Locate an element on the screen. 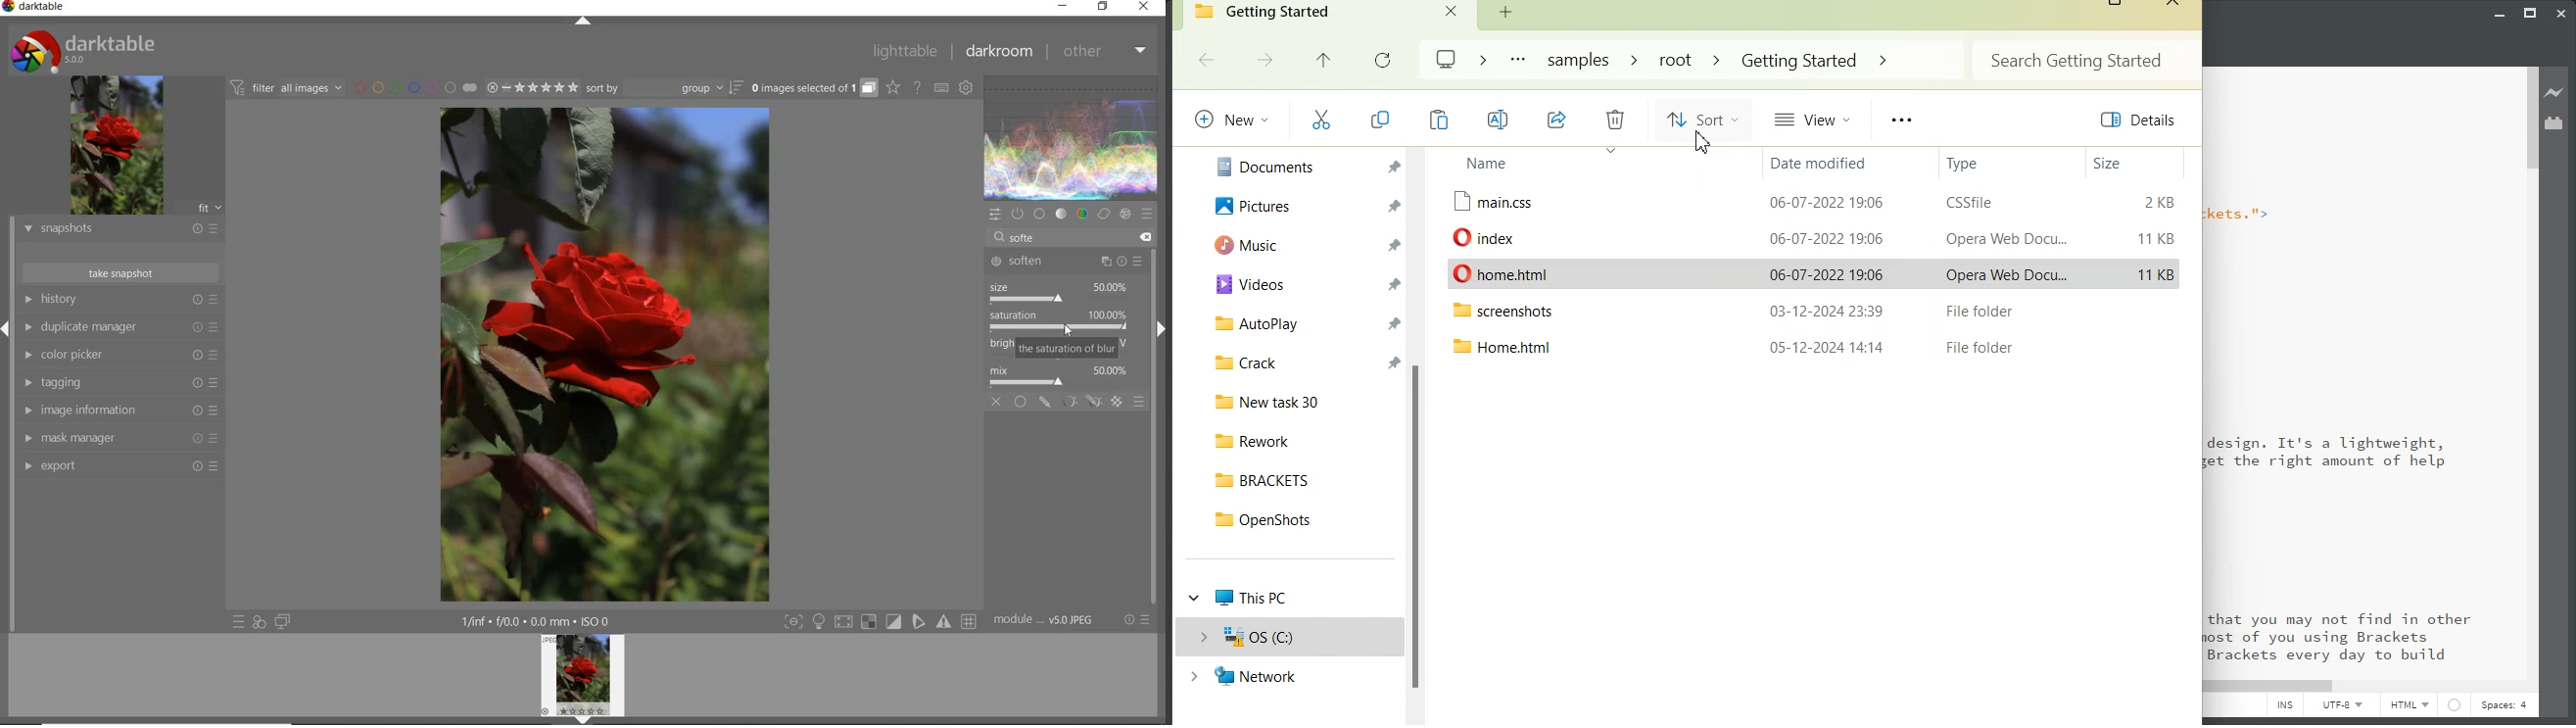 Image resolution: width=2576 pixels, height=728 pixels. filter all images by module order is located at coordinates (285, 88).